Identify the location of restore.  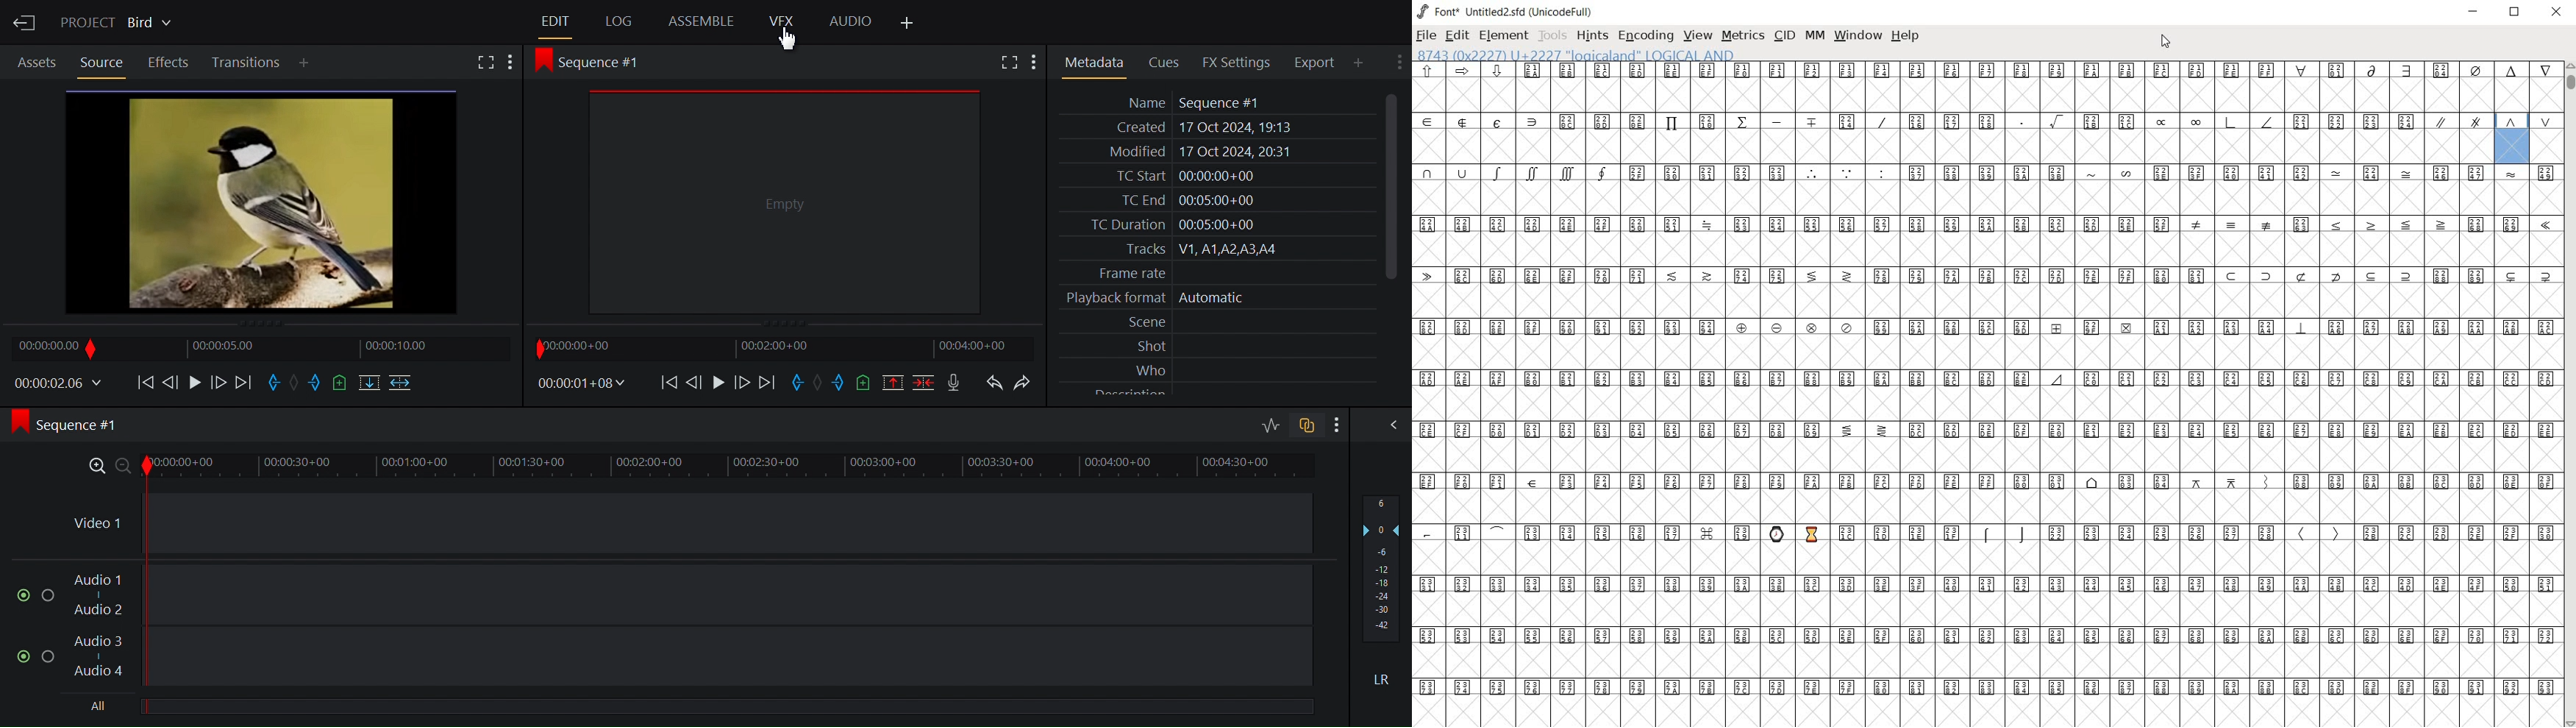
(2515, 12).